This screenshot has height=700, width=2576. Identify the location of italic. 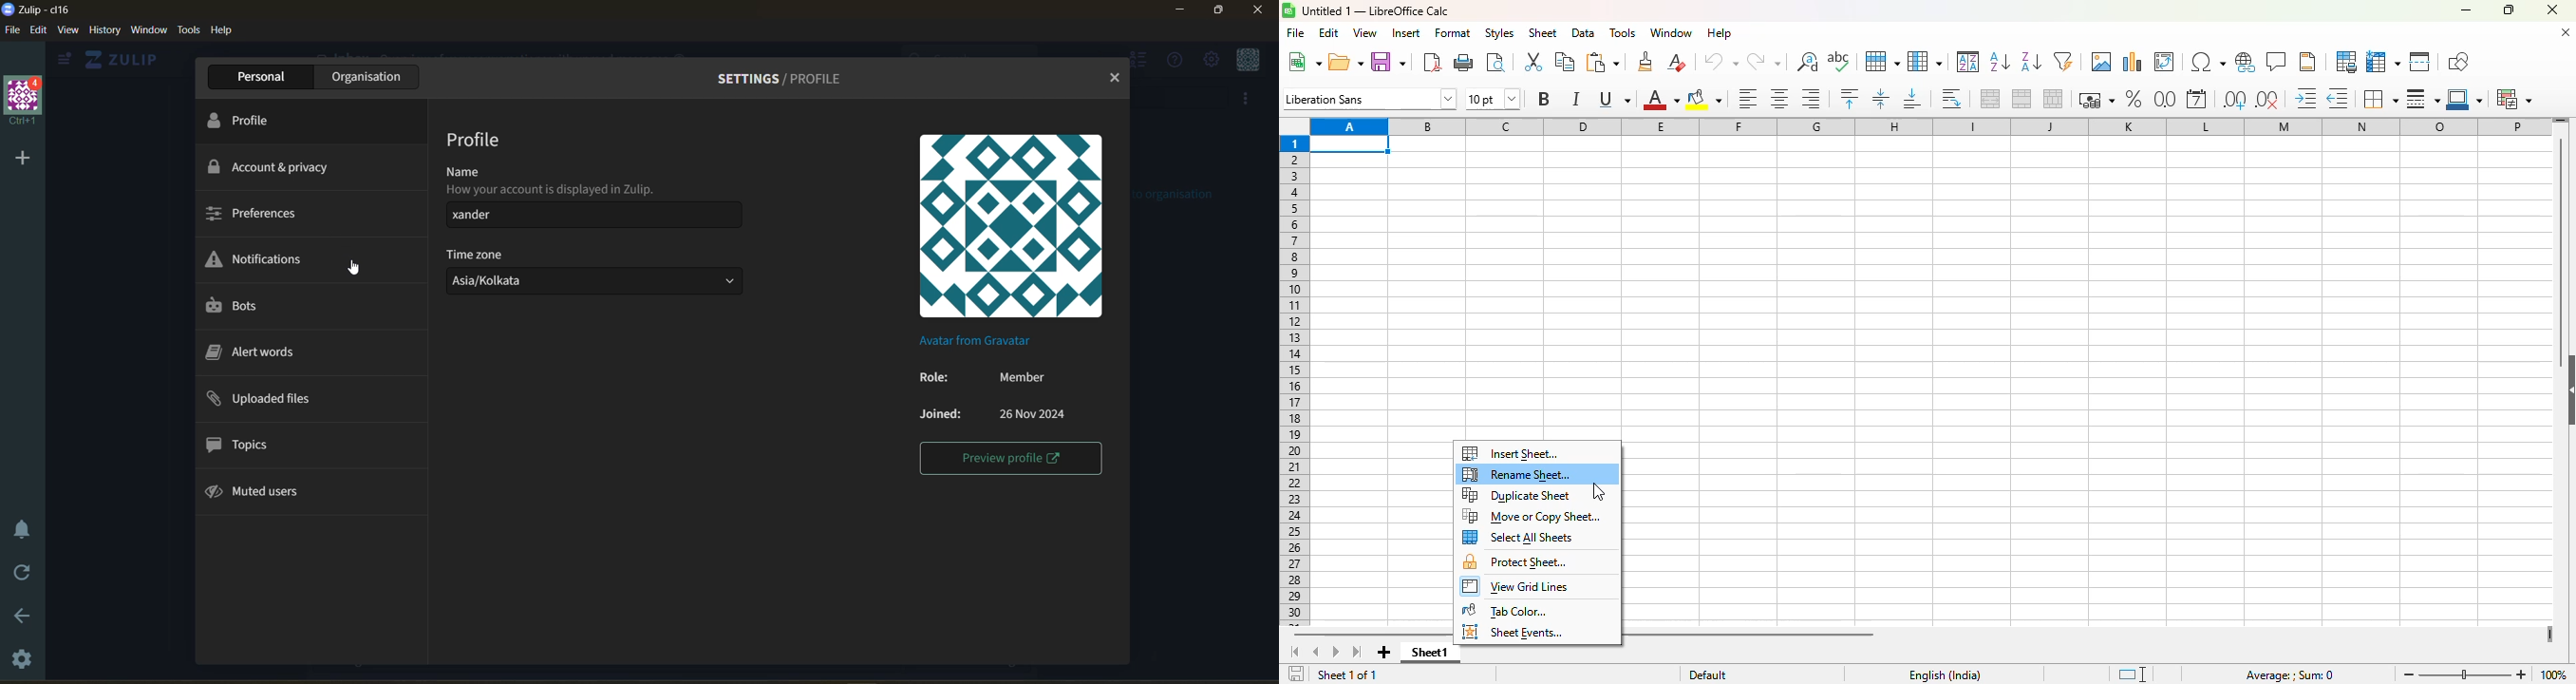
(1575, 99).